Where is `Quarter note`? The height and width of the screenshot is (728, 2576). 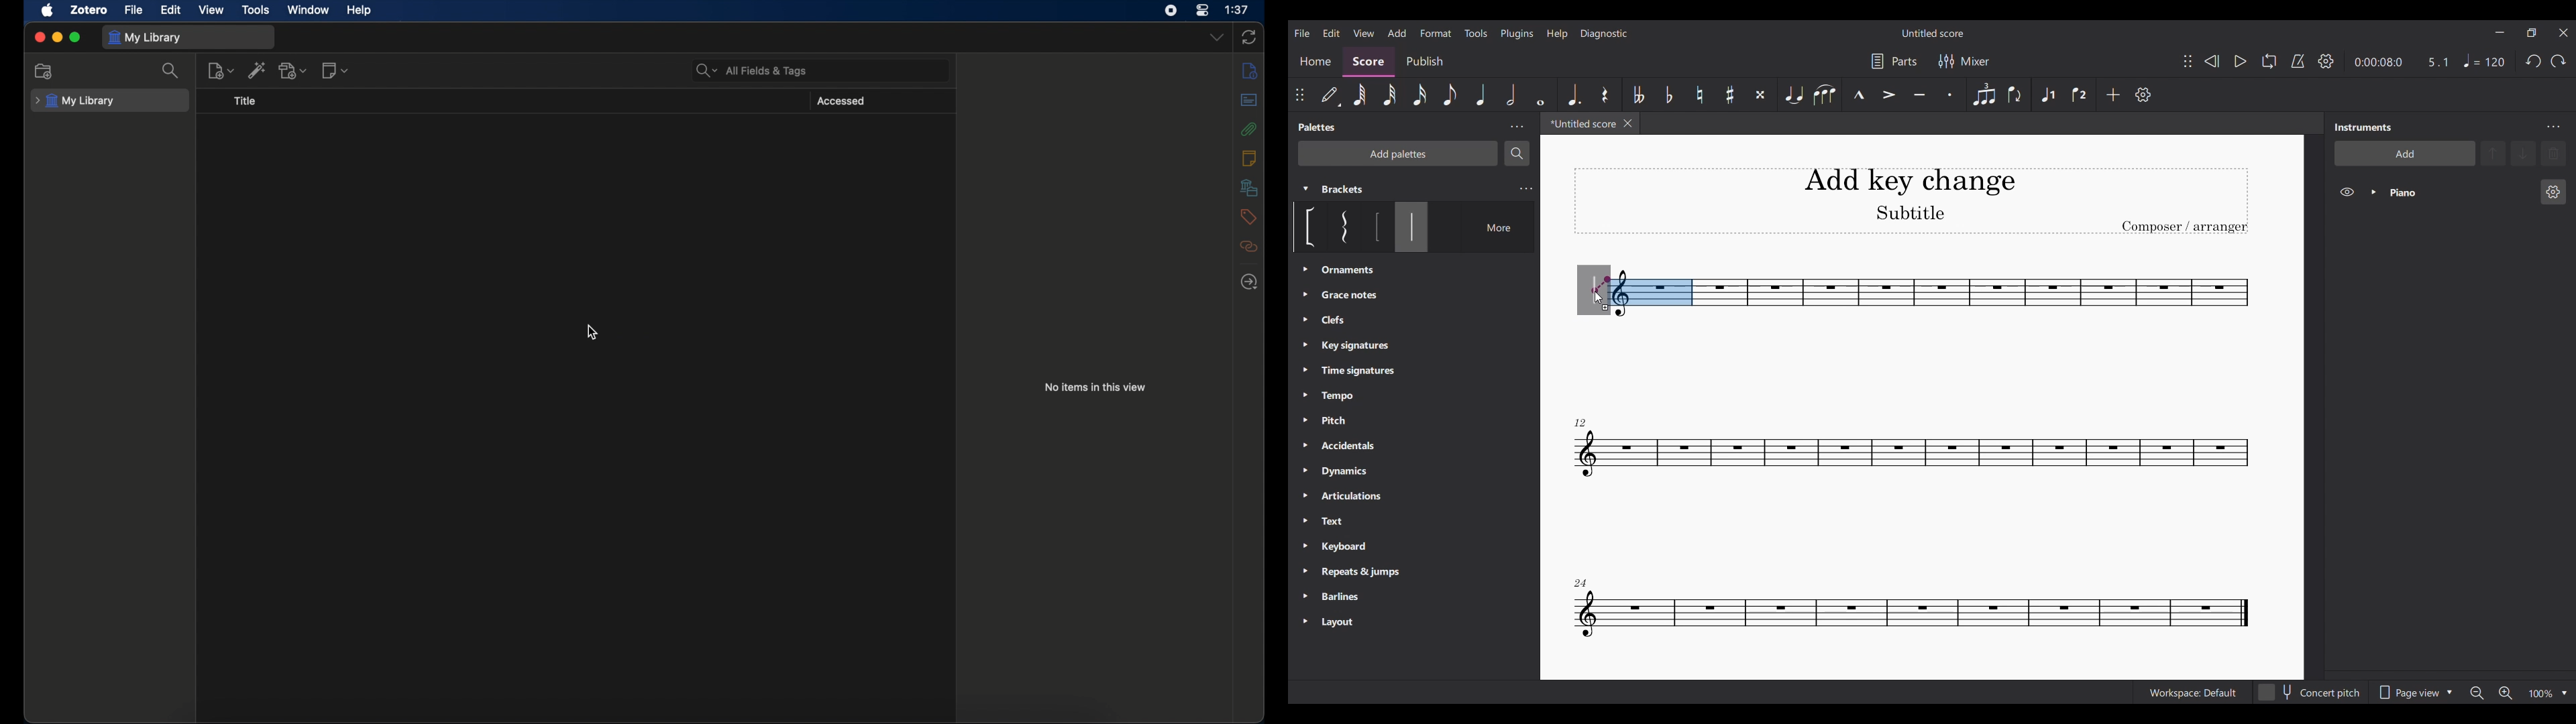
Quarter note is located at coordinates (2483, 60).